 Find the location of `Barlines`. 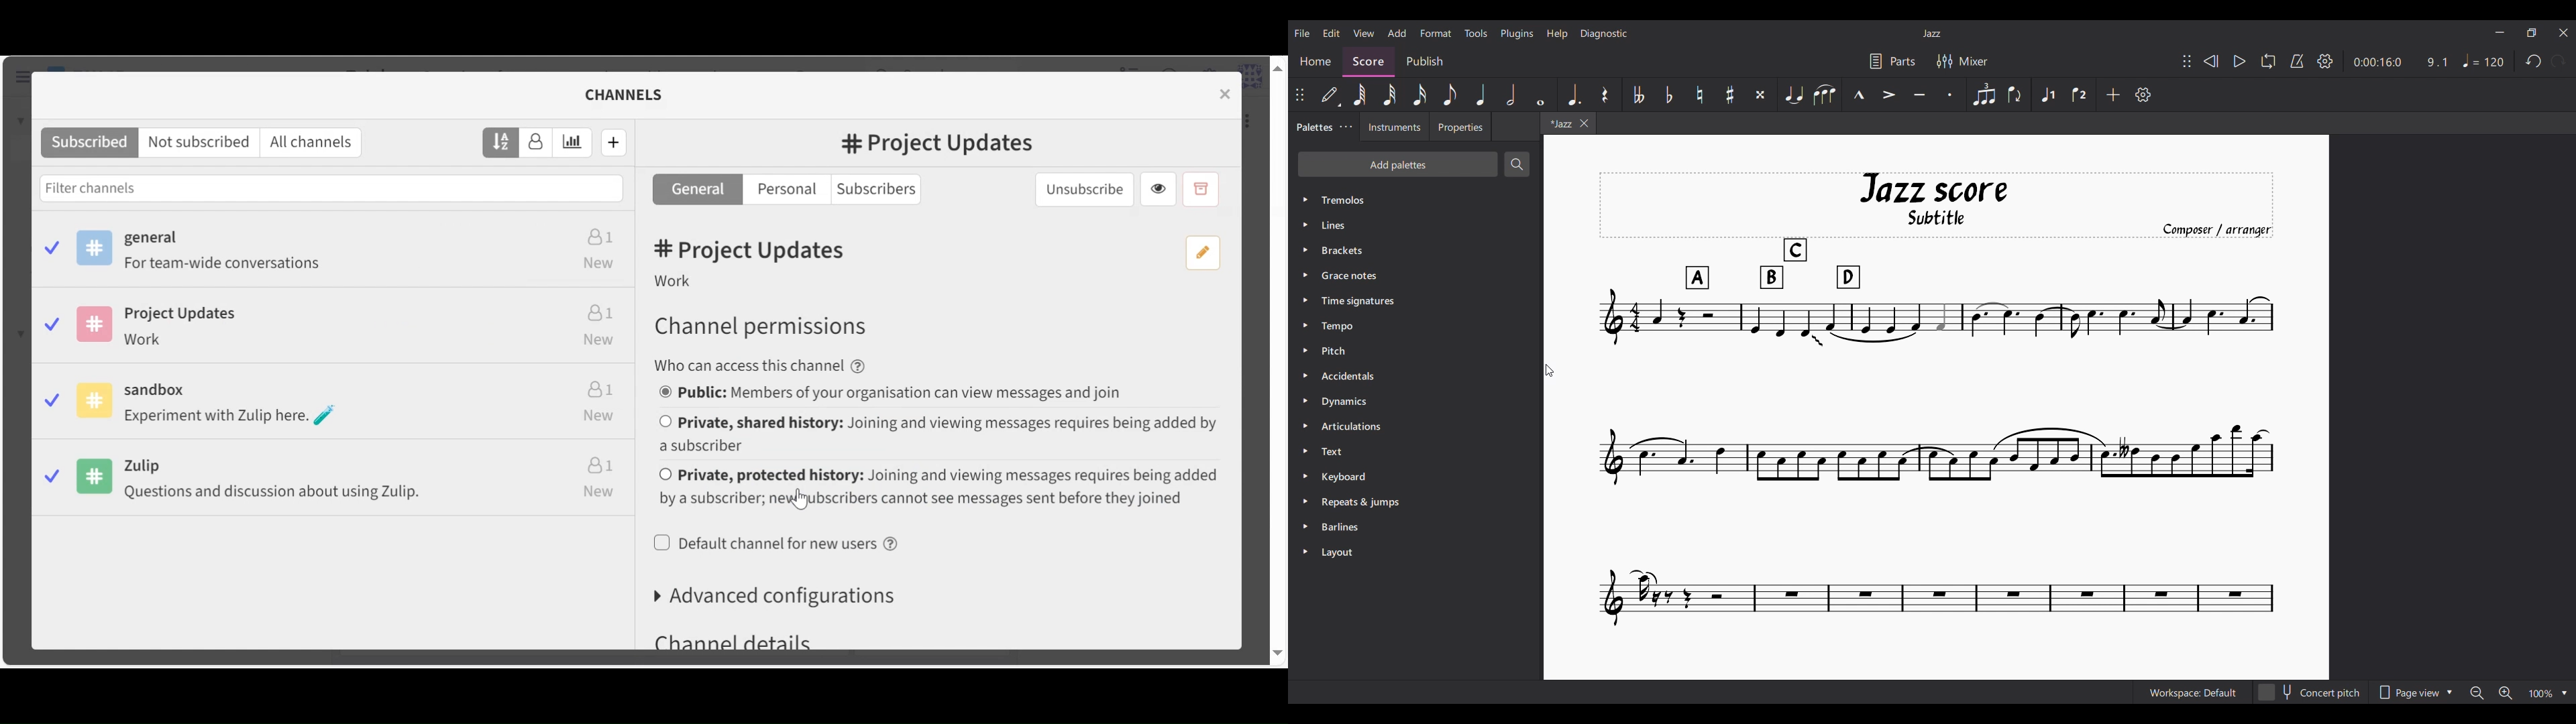

Barlines is located at coordinates (1415, 527).